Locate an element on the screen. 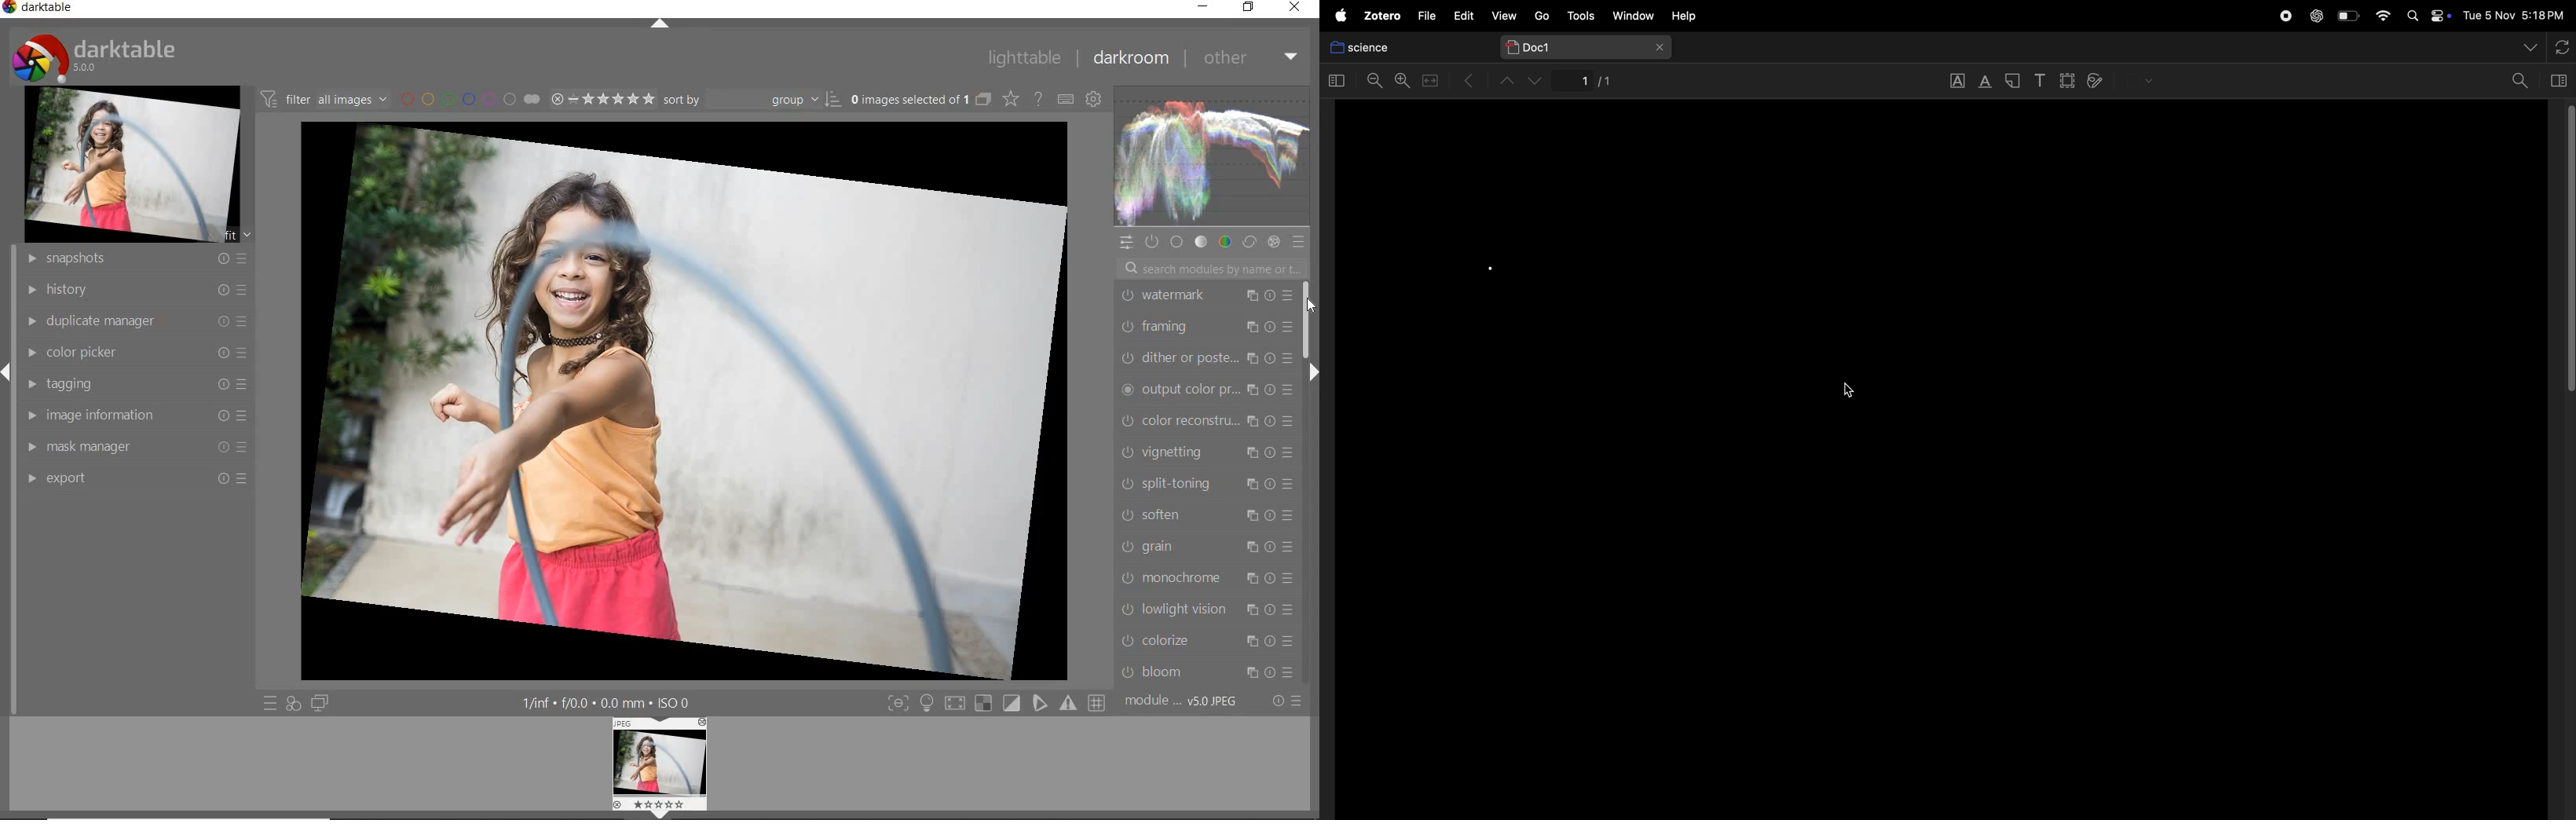 Image resolution: width=2576 pixels, height=840 pixels. draw is located at coordinates (2101, 83).